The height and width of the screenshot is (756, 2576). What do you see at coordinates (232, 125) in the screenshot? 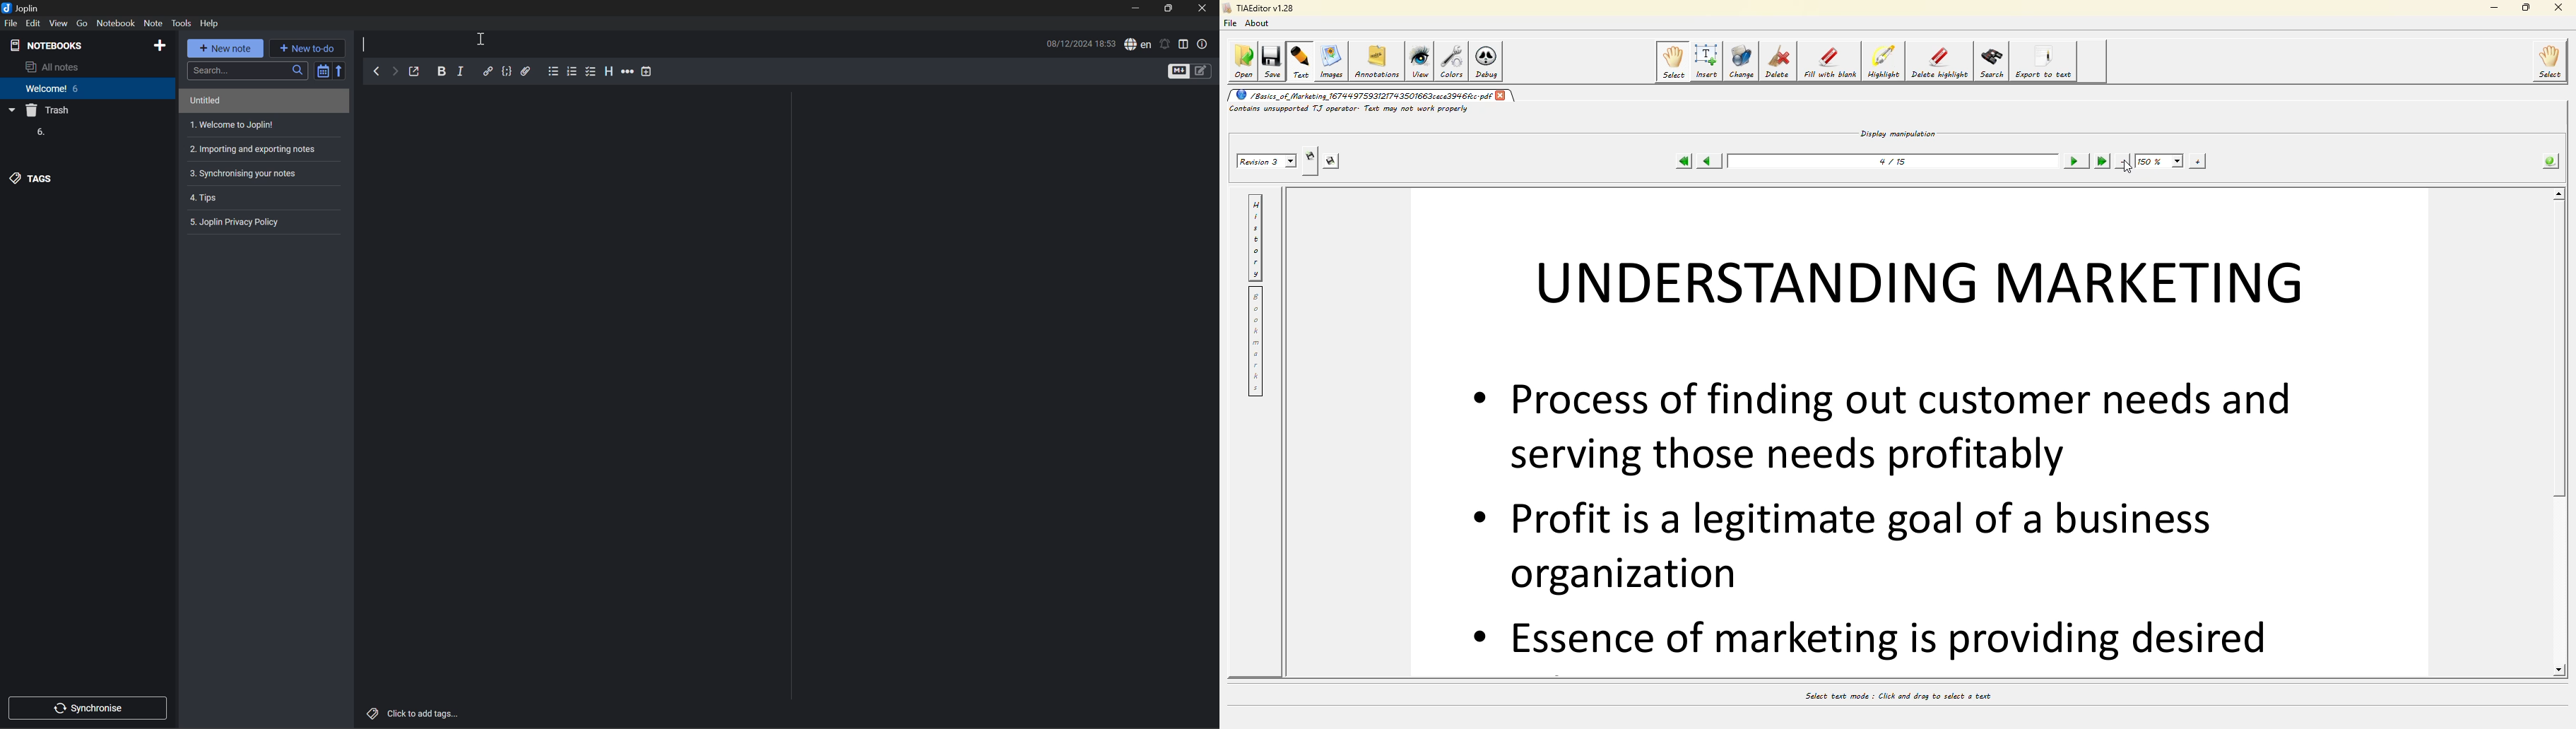
I see `1. Welcome to Joplin!` at bounding box center [232, 125].